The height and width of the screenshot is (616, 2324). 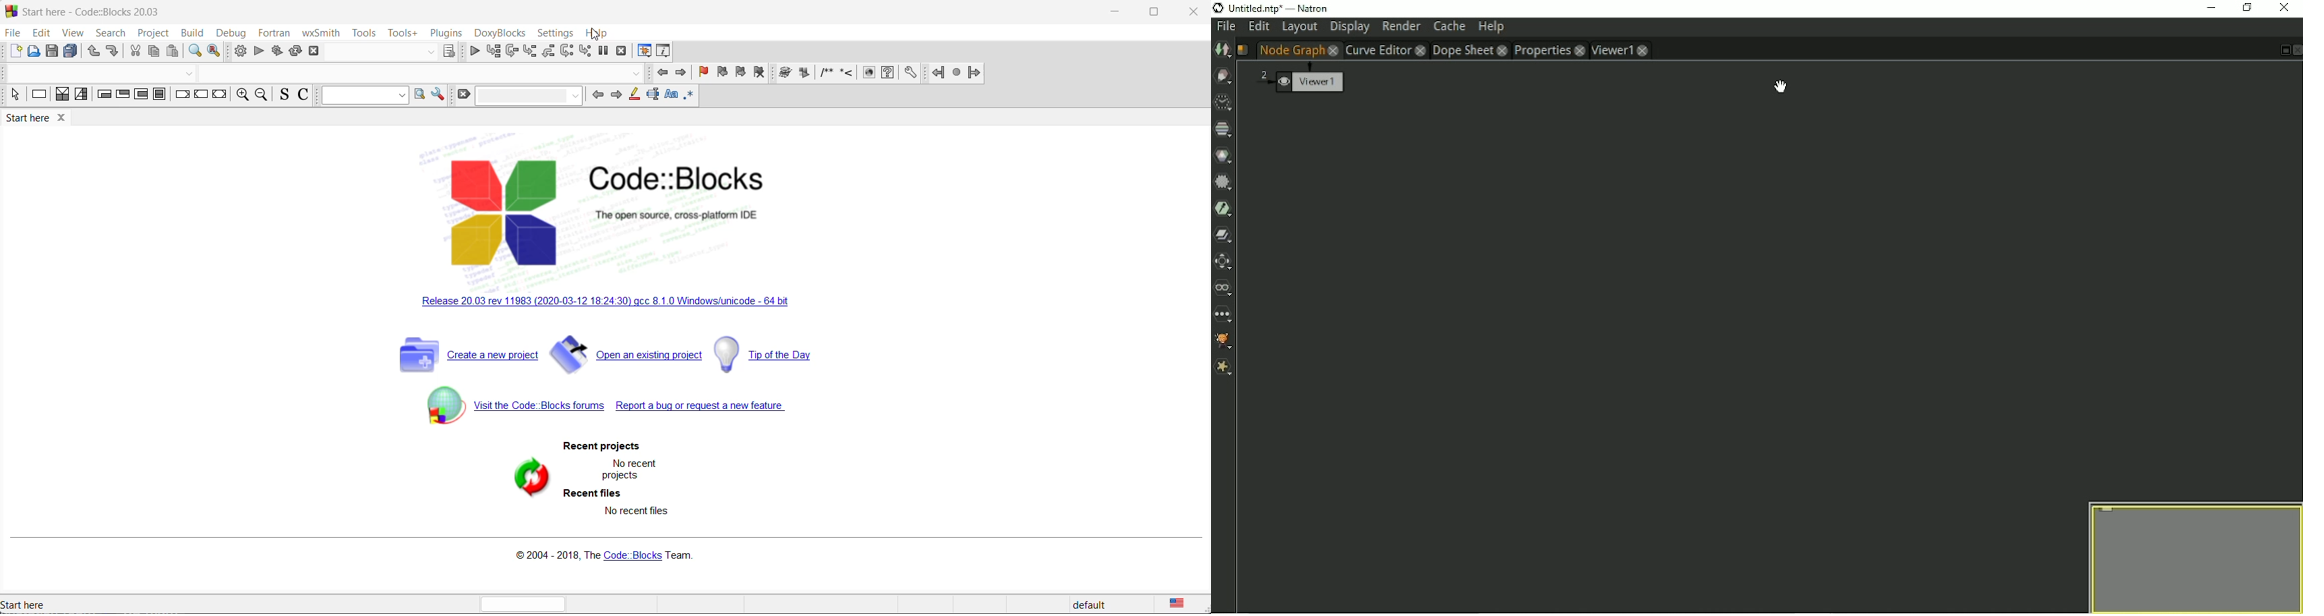 I want to click on file, so click(x=14, y=34).